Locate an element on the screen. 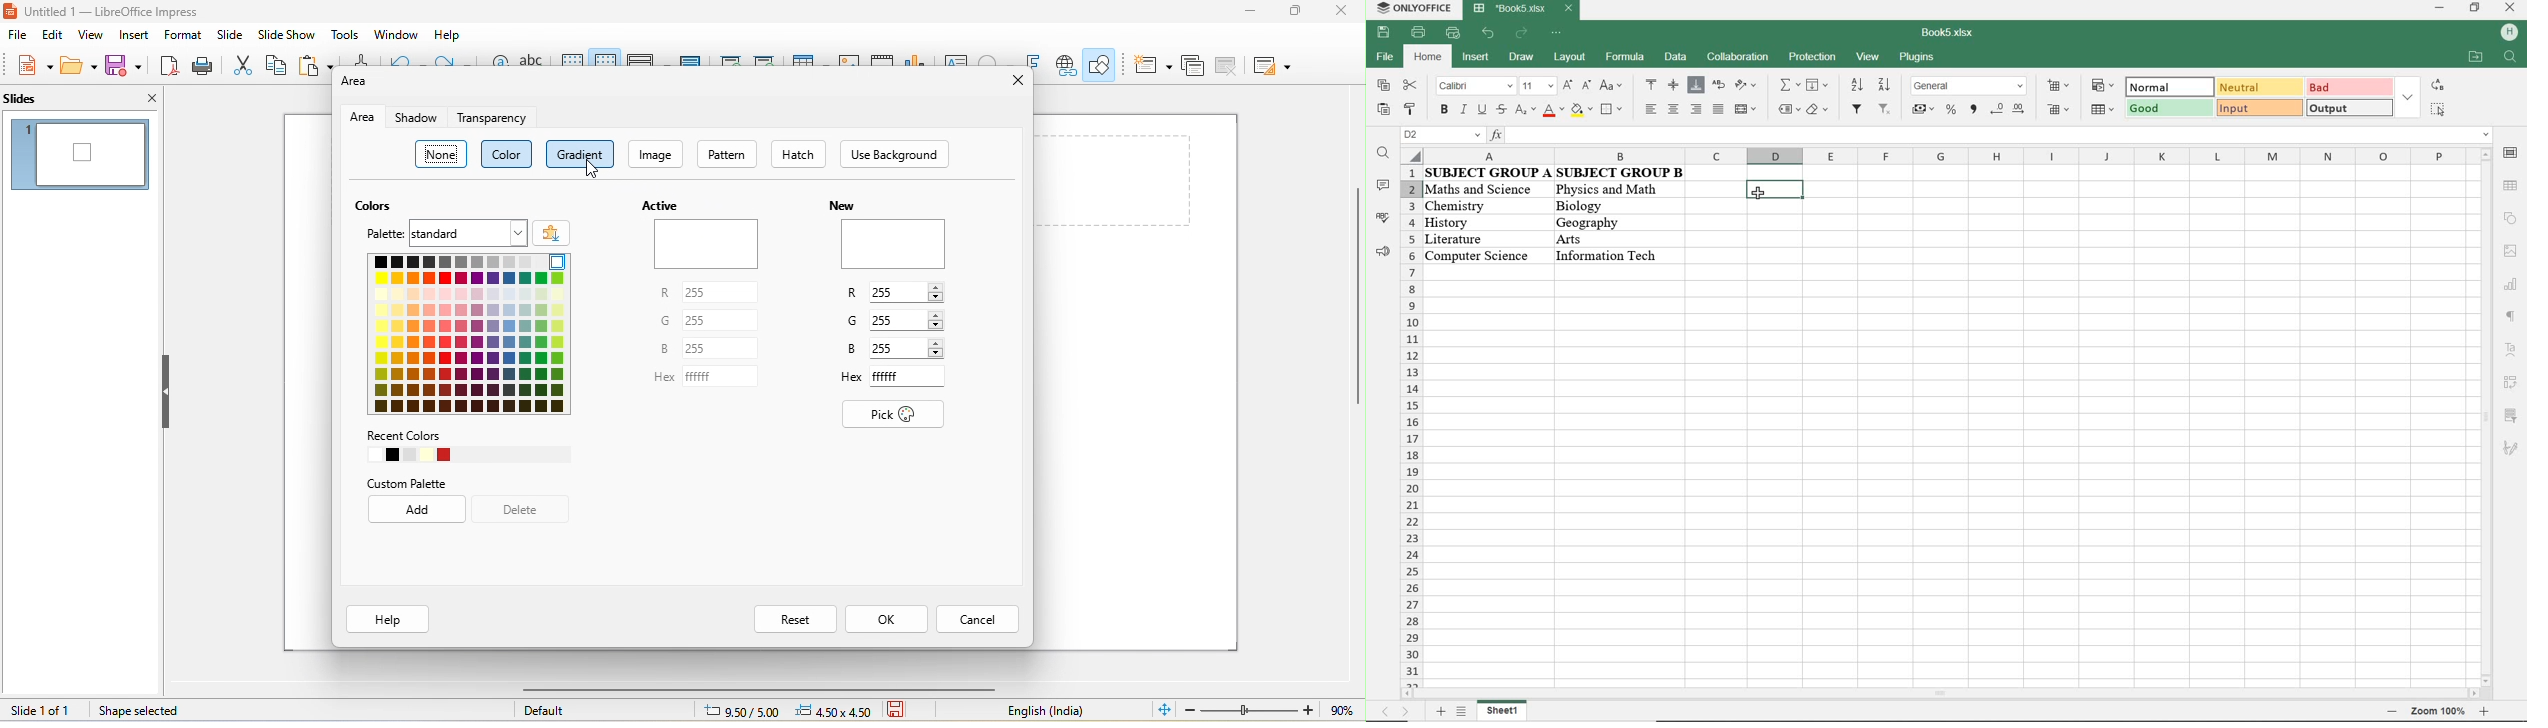 This screenshot has width=2548, height=728. default is located at coordinates (553, 710).